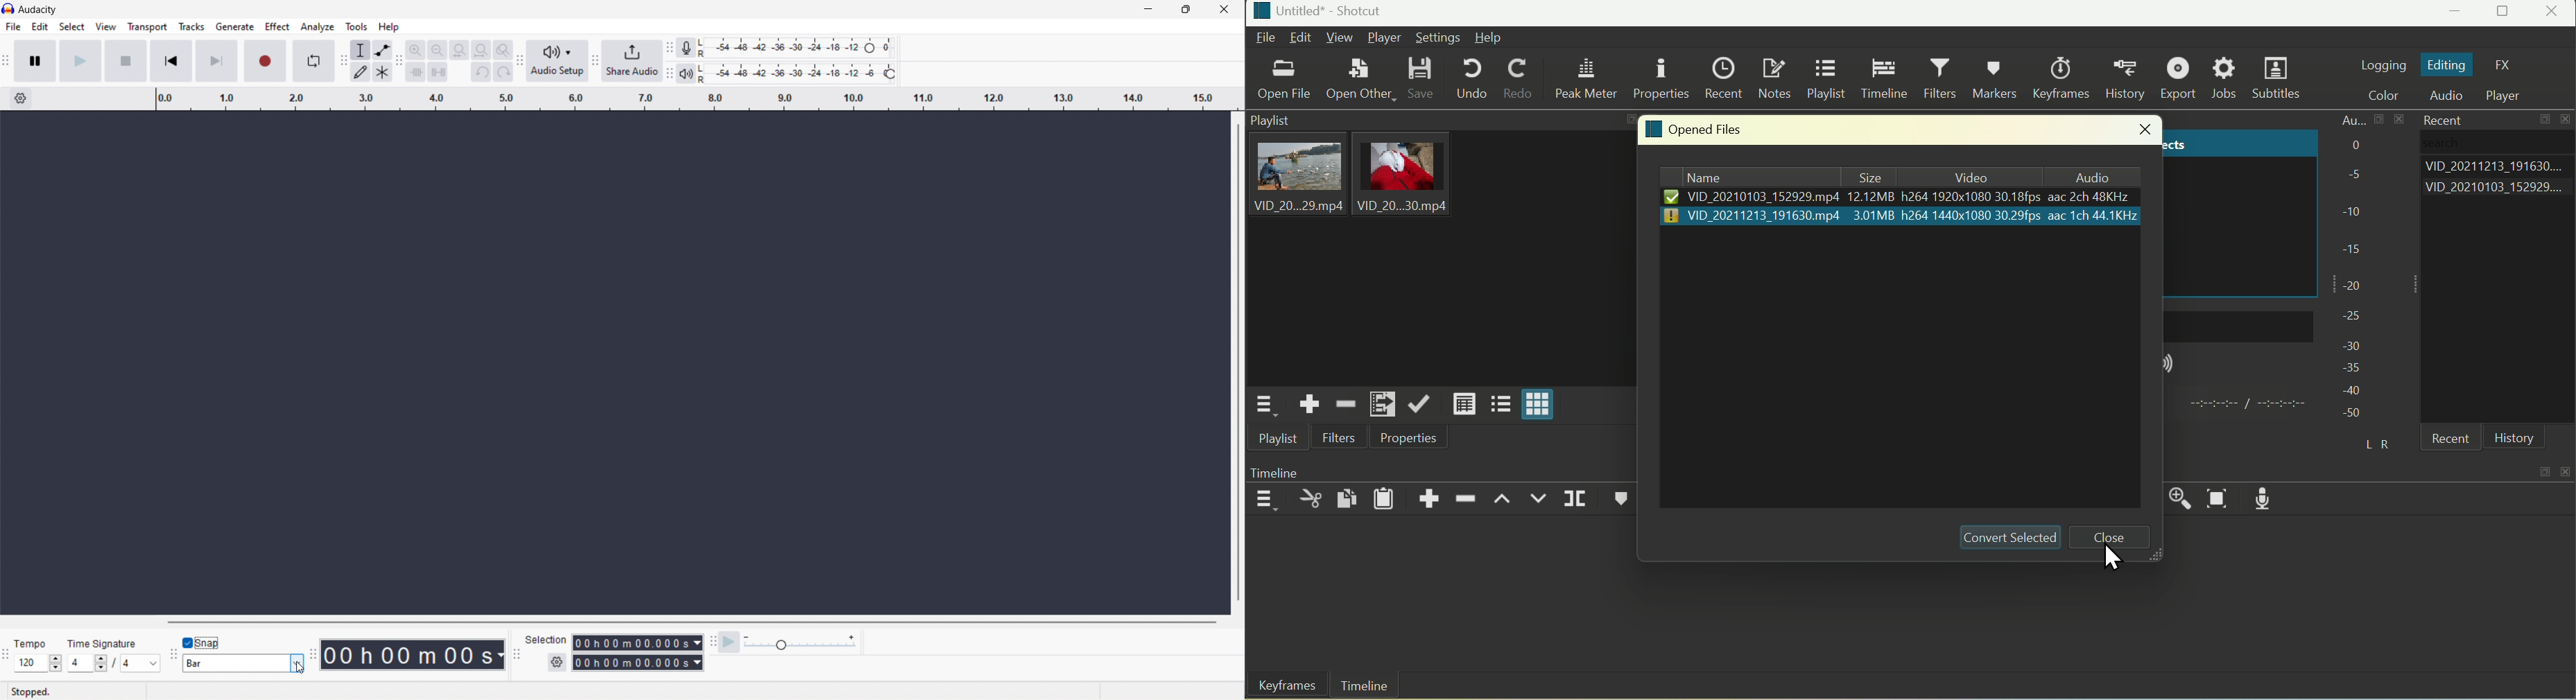 The width and height of the screenshot is (2576, 700). What do you see at coordinates (687, 73) in the screenshot?
I see `playback meter tool` at bounding box center [687, 73].